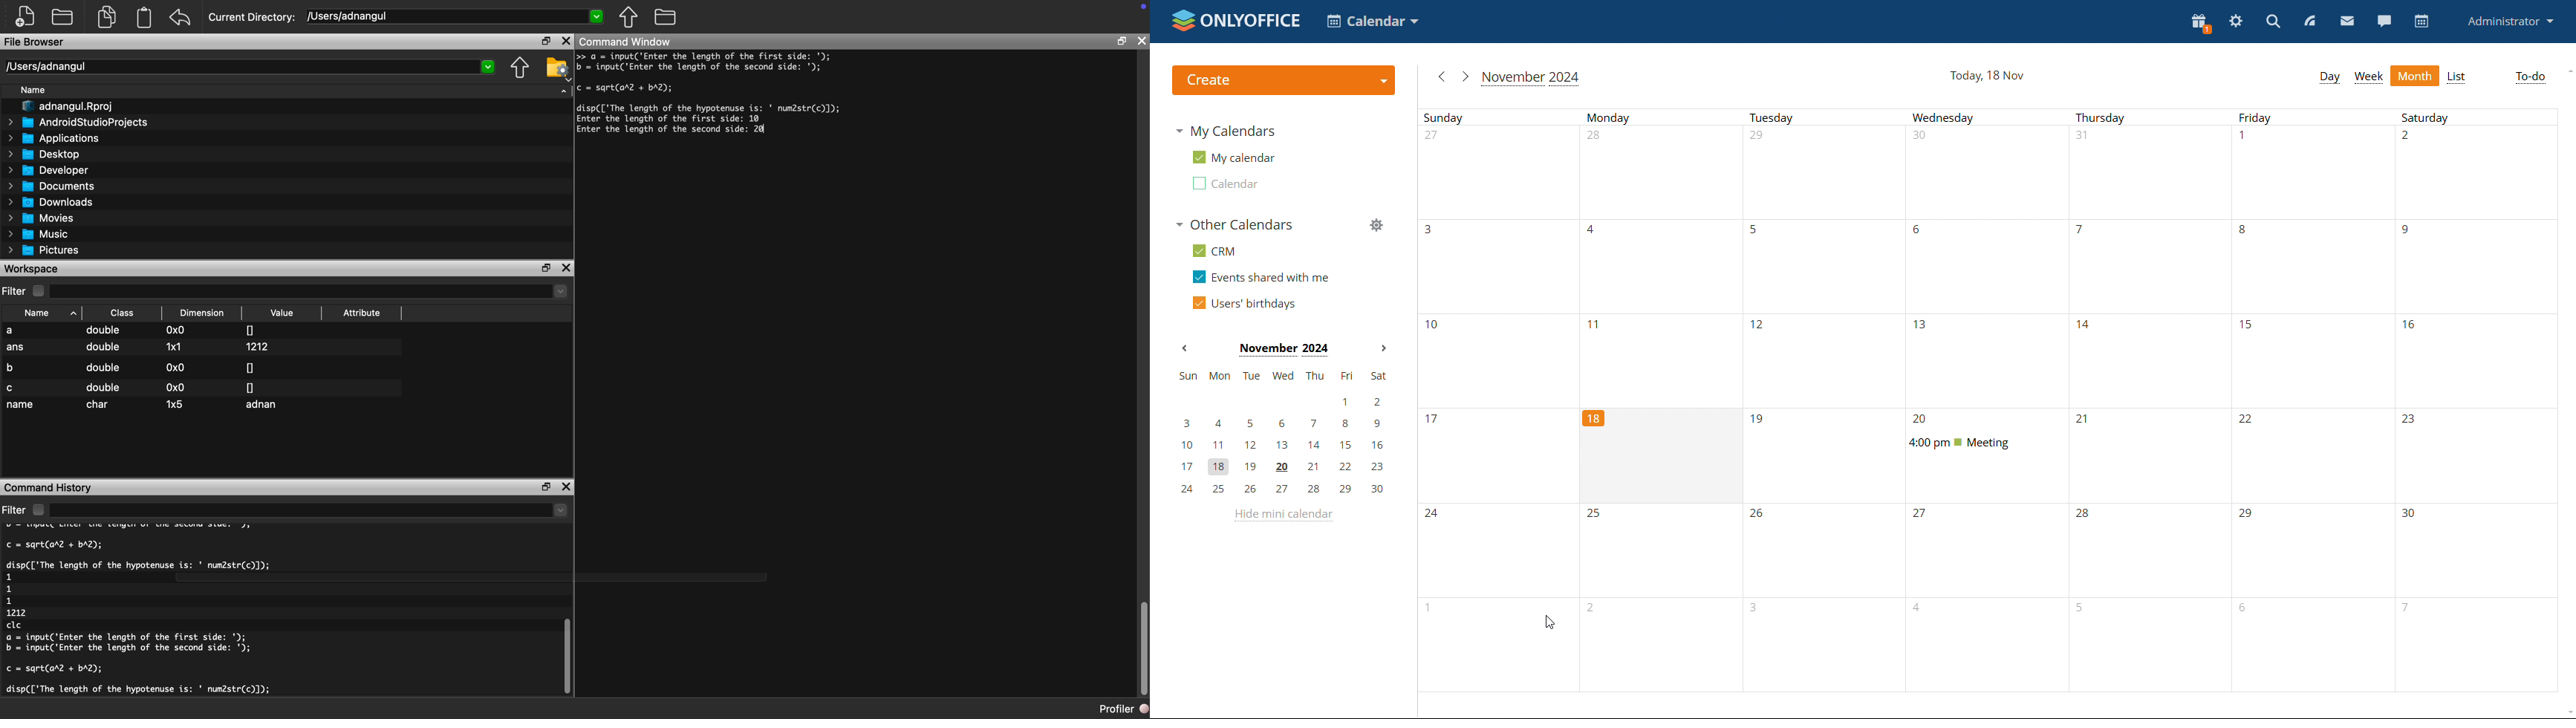 This screenshot has height=728, width=2576. Describe the element at coordinates (1465, 77) in the screenshot. I see `next month` at that location.